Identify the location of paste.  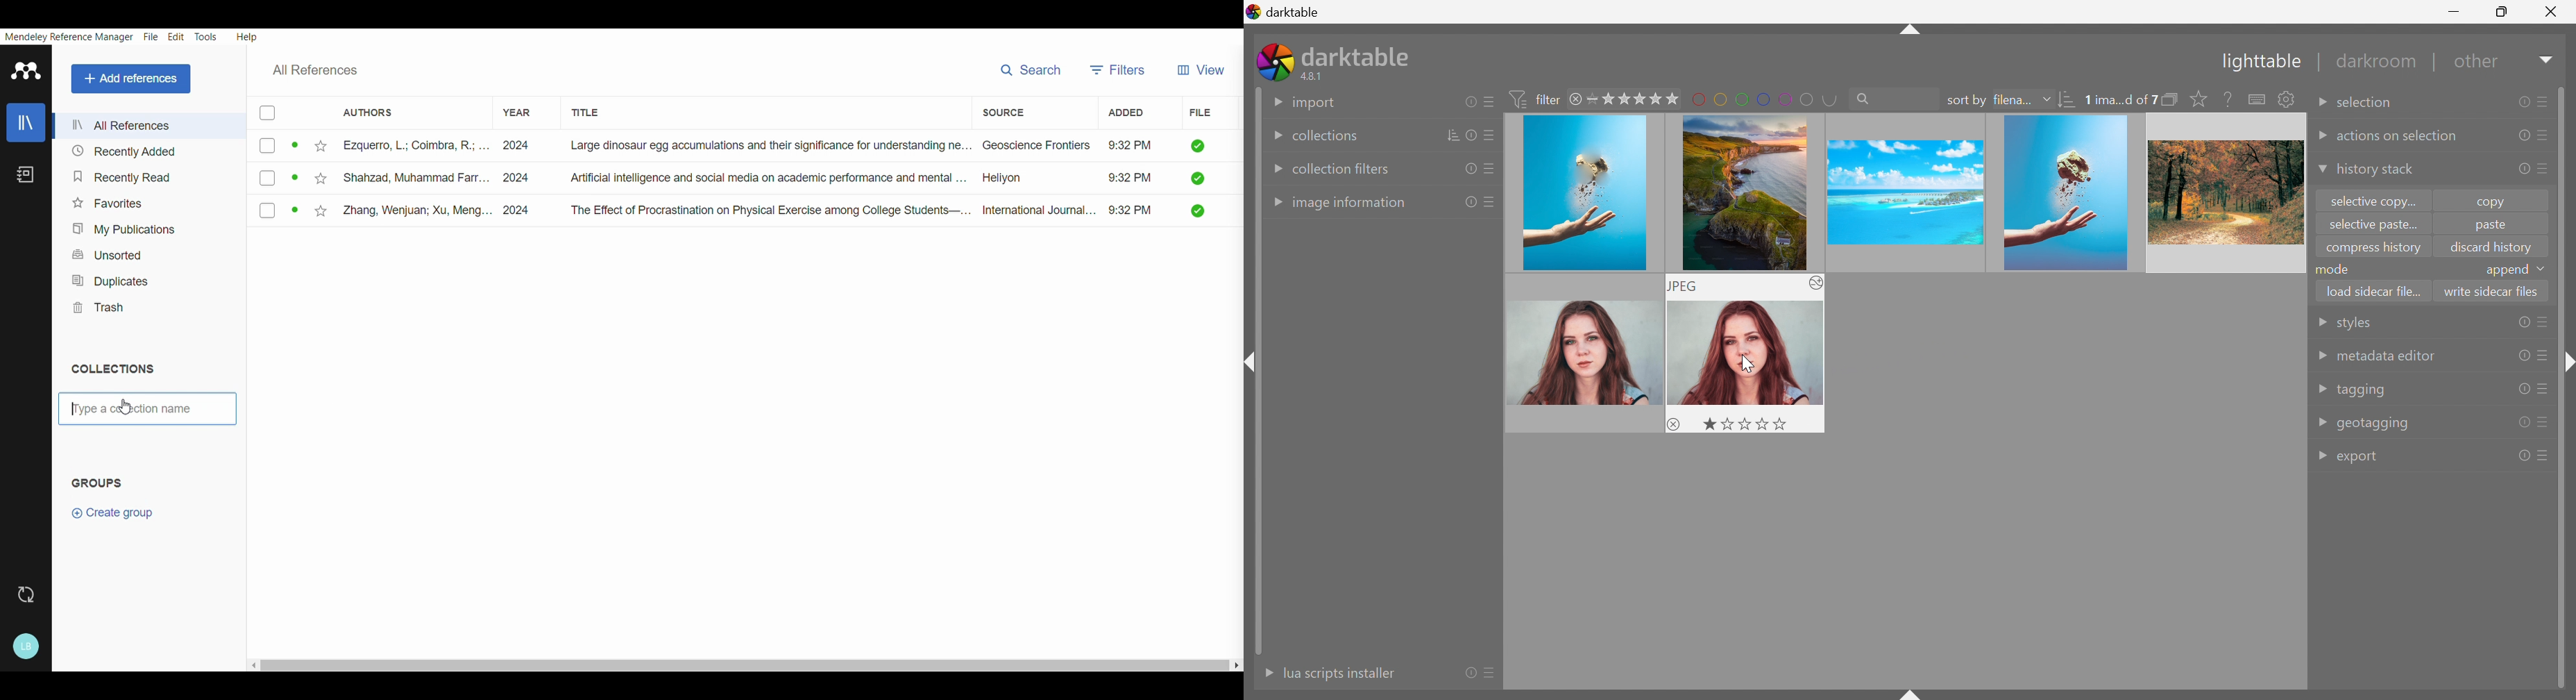
(2489, 227).